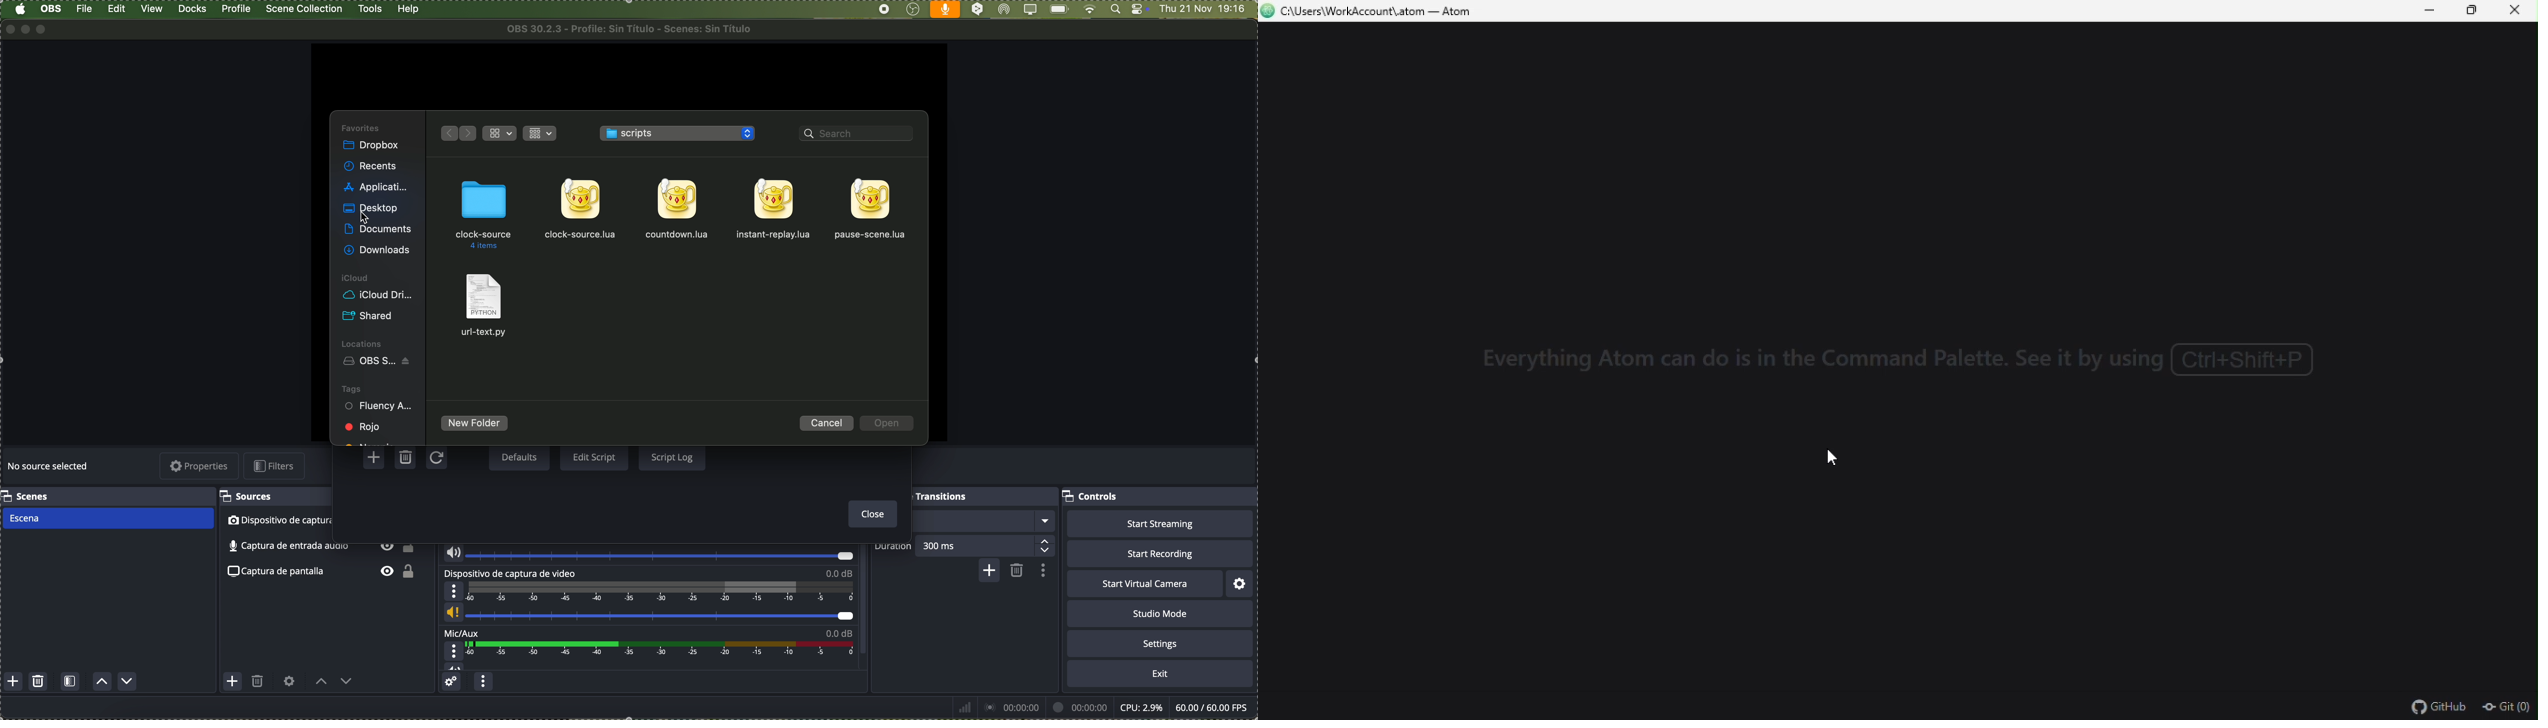 The height and width of the screenshot is (728, 2548). What do you see at coordinates (85, 9) in the screenshot?
I see `file` at bounding box center [85, 9].